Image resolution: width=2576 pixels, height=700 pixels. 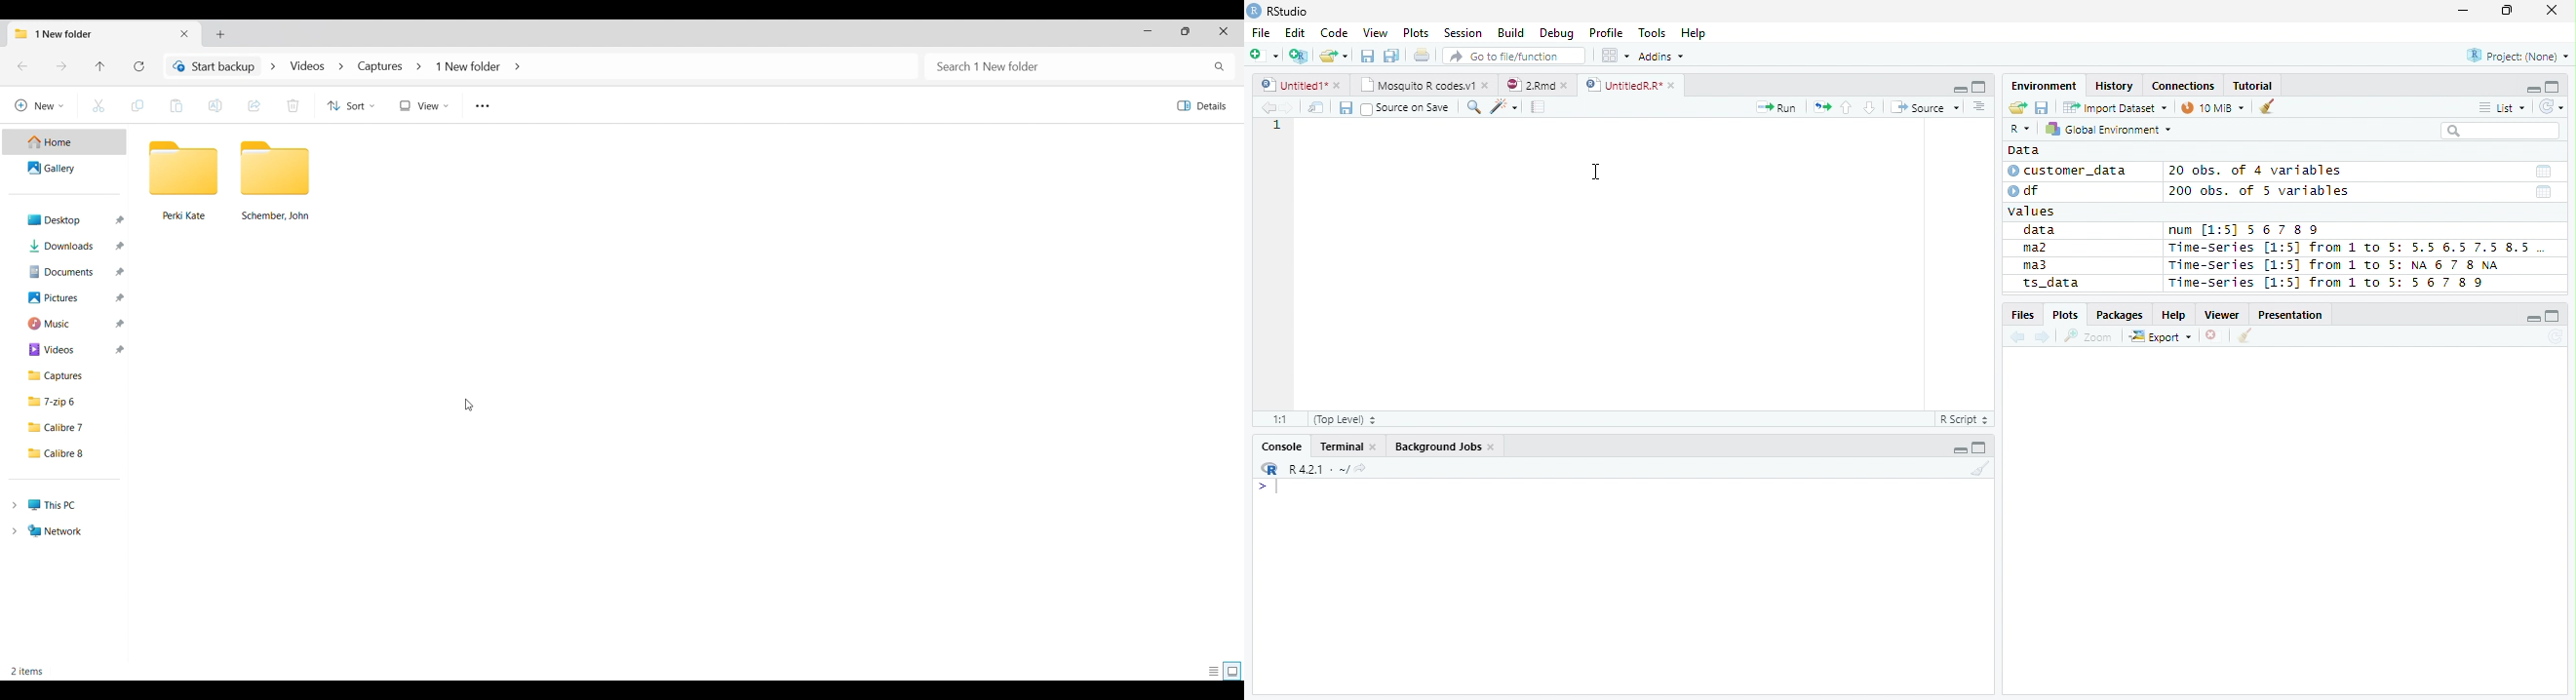 I want to click on Source, so click(x=1923, y=107).